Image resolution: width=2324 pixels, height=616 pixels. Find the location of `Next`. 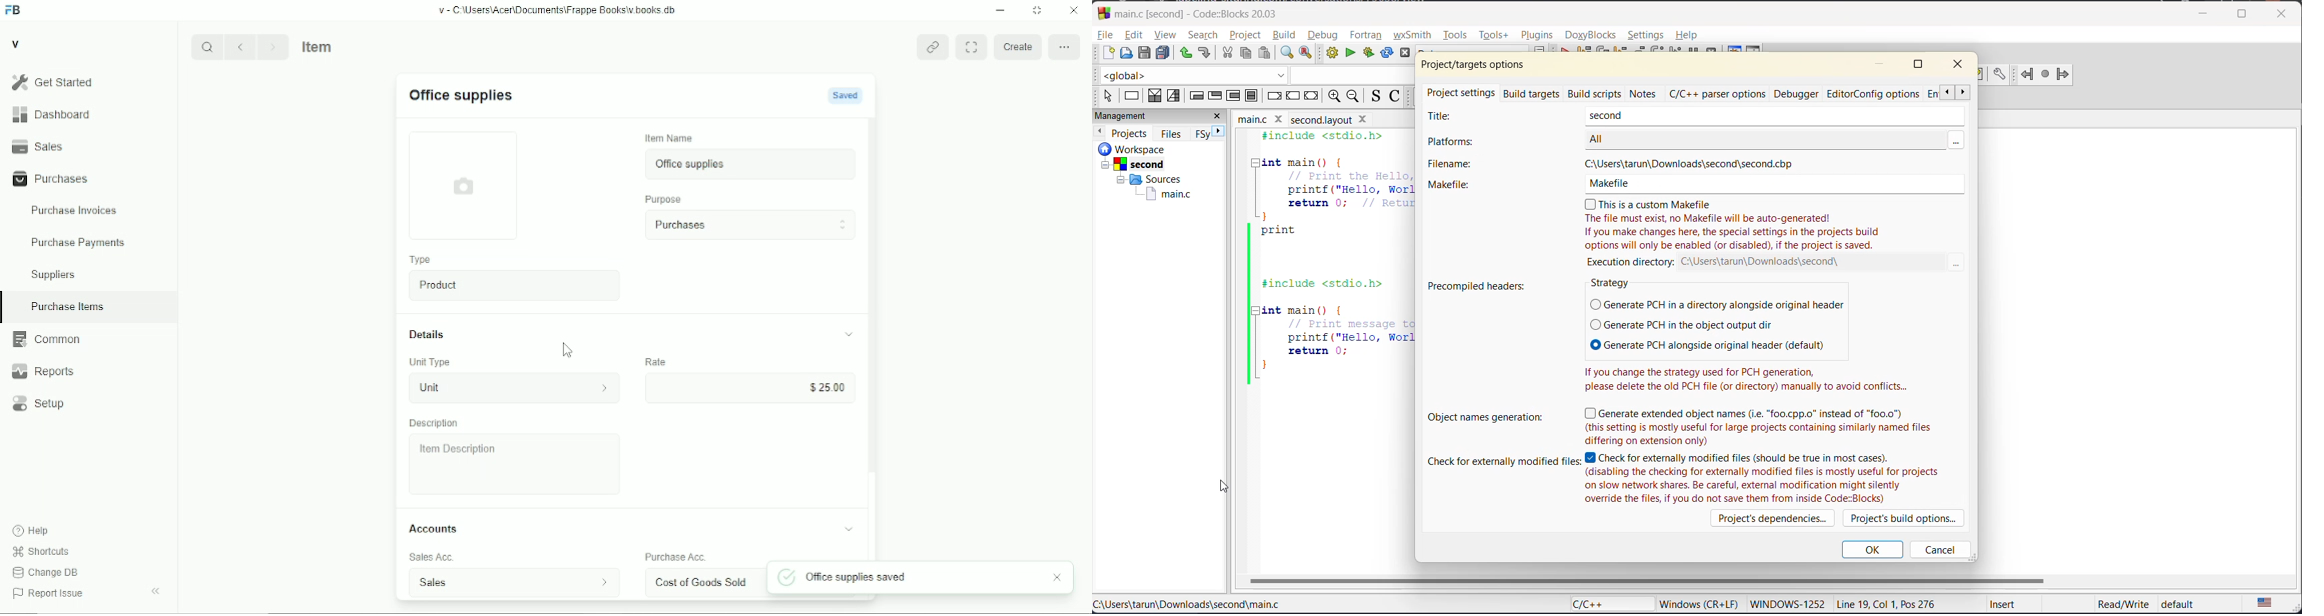

Next is located at coordinates (273, 46).